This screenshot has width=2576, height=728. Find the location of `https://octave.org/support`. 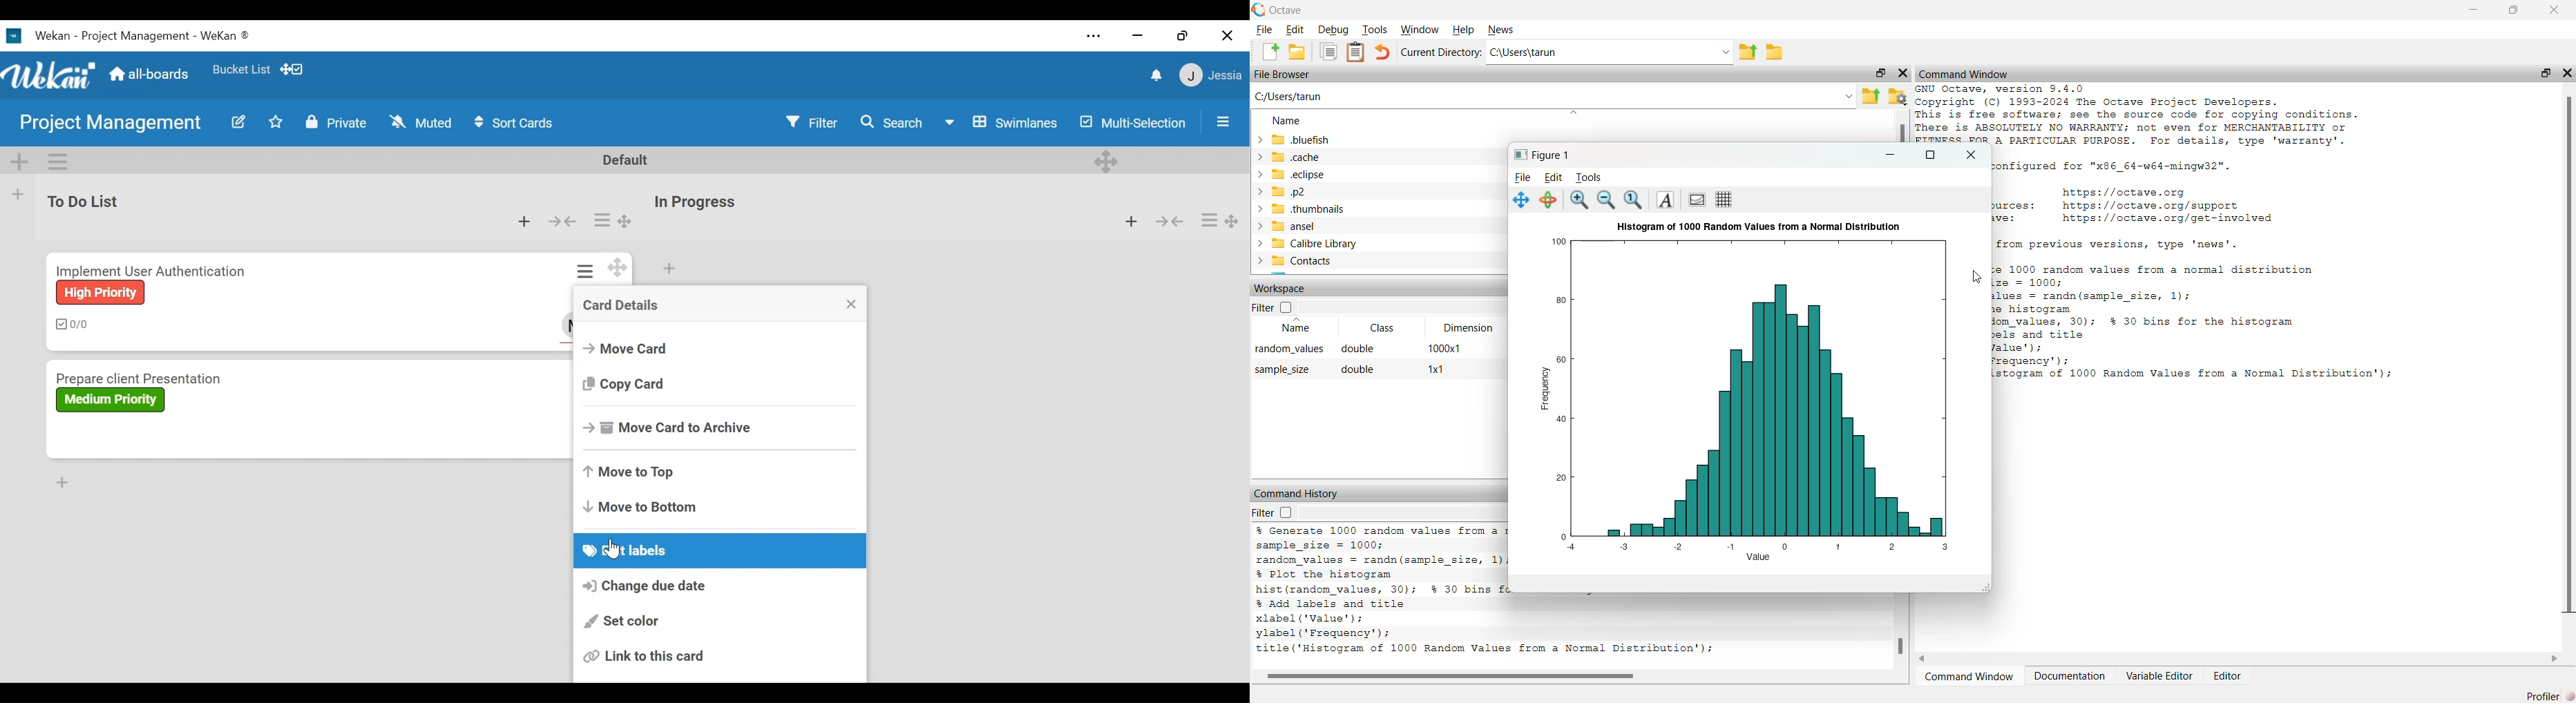

https://octave.org/support is located at coordinates (2150, 204).